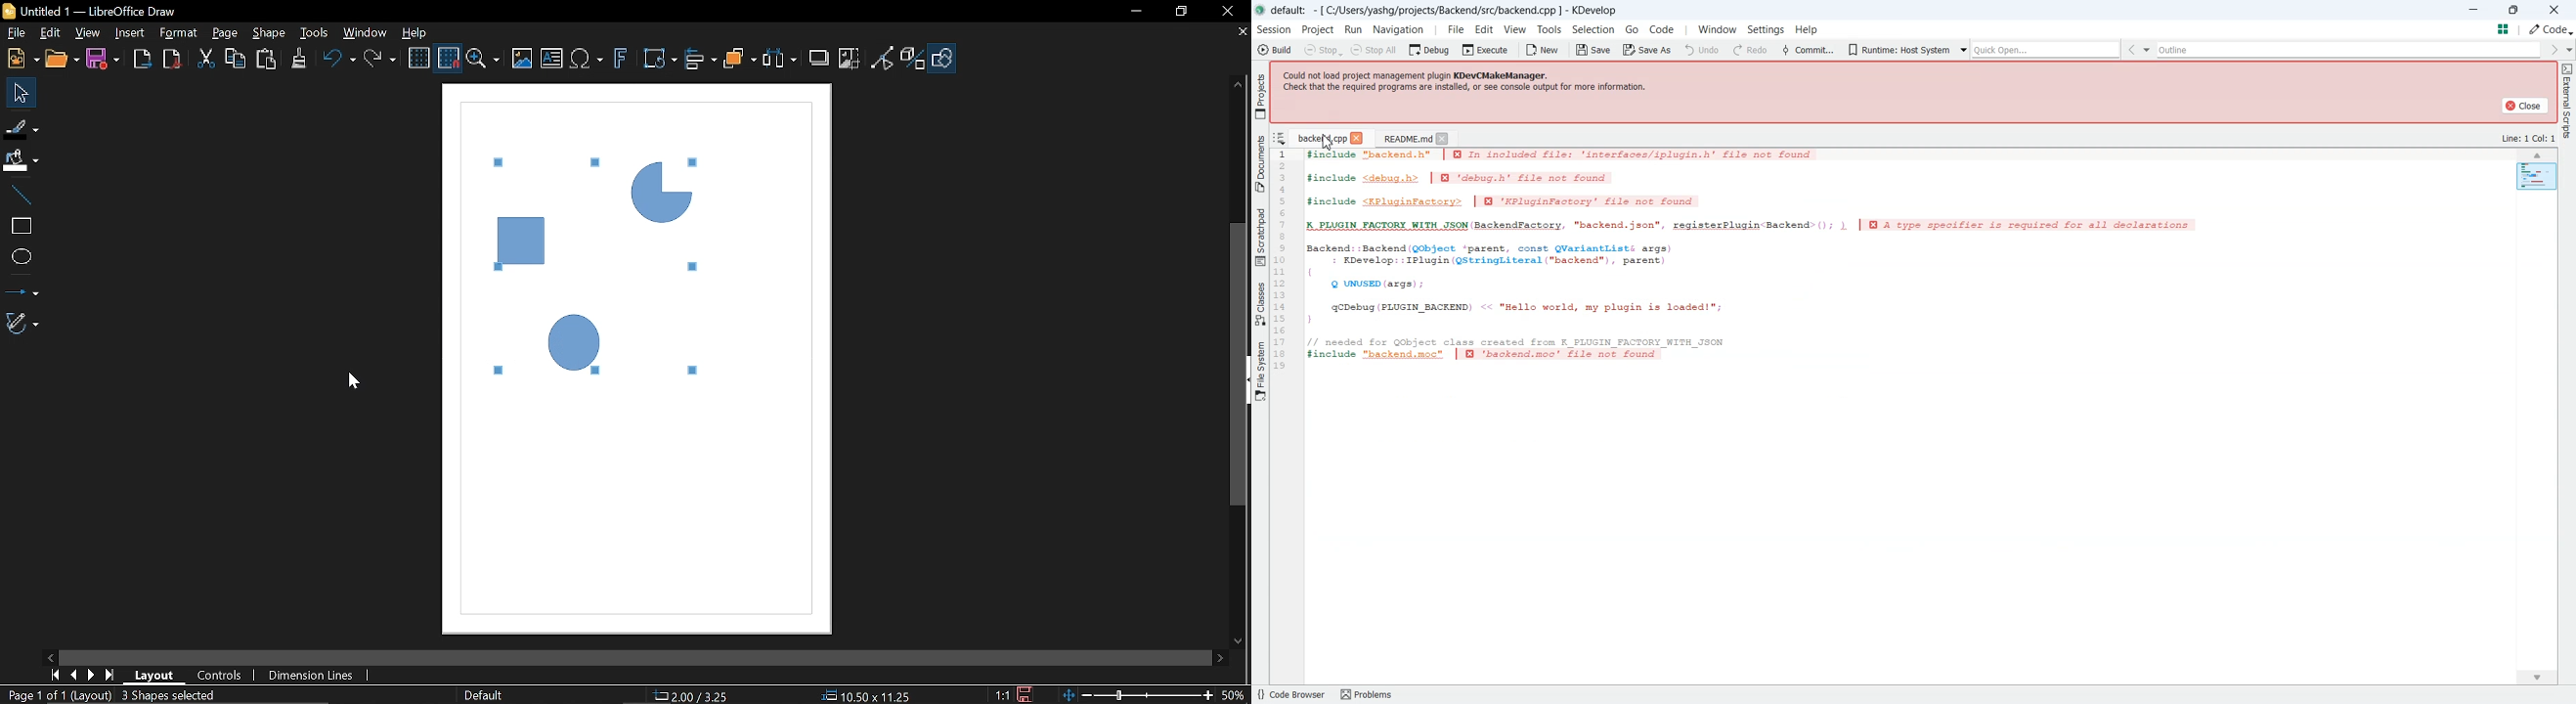 This screenshot has width=2576, height=728. I want to click on Fill line, so click(22, 125).